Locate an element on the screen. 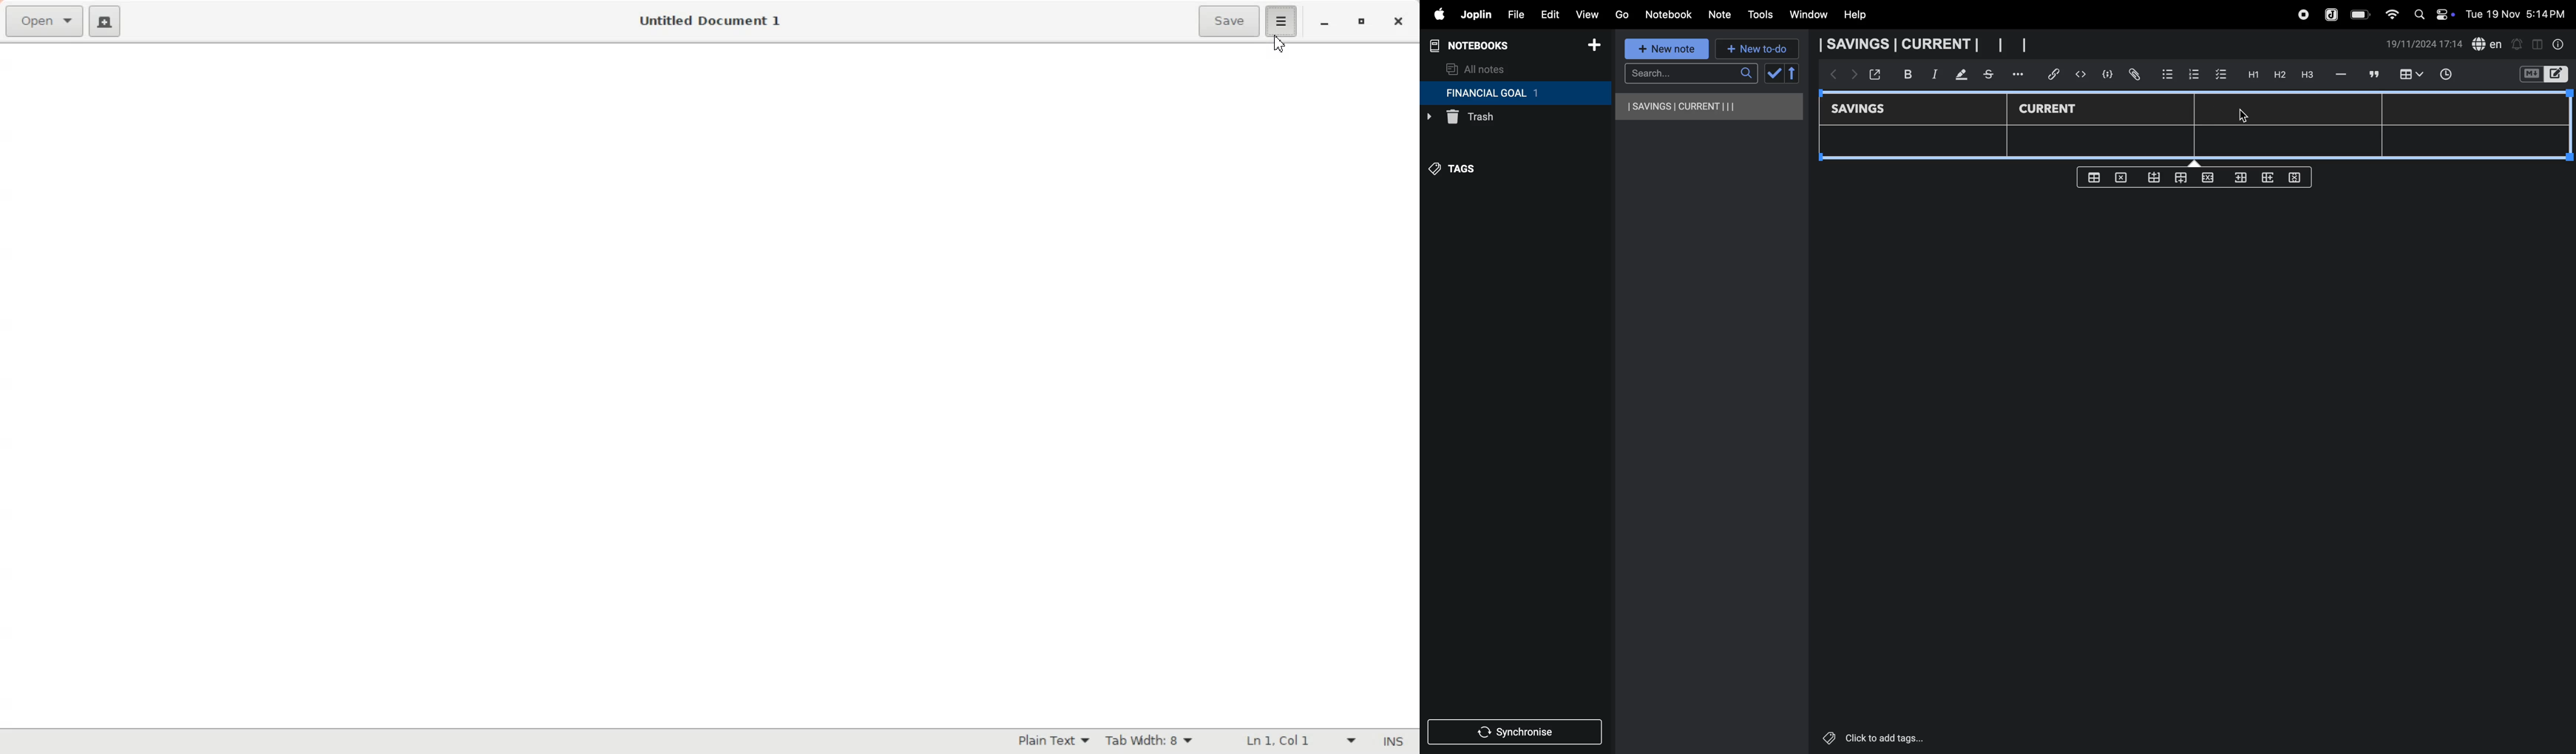 This screenshot has height=756, width=2576. add rows is located at coordinates (2266, 181).